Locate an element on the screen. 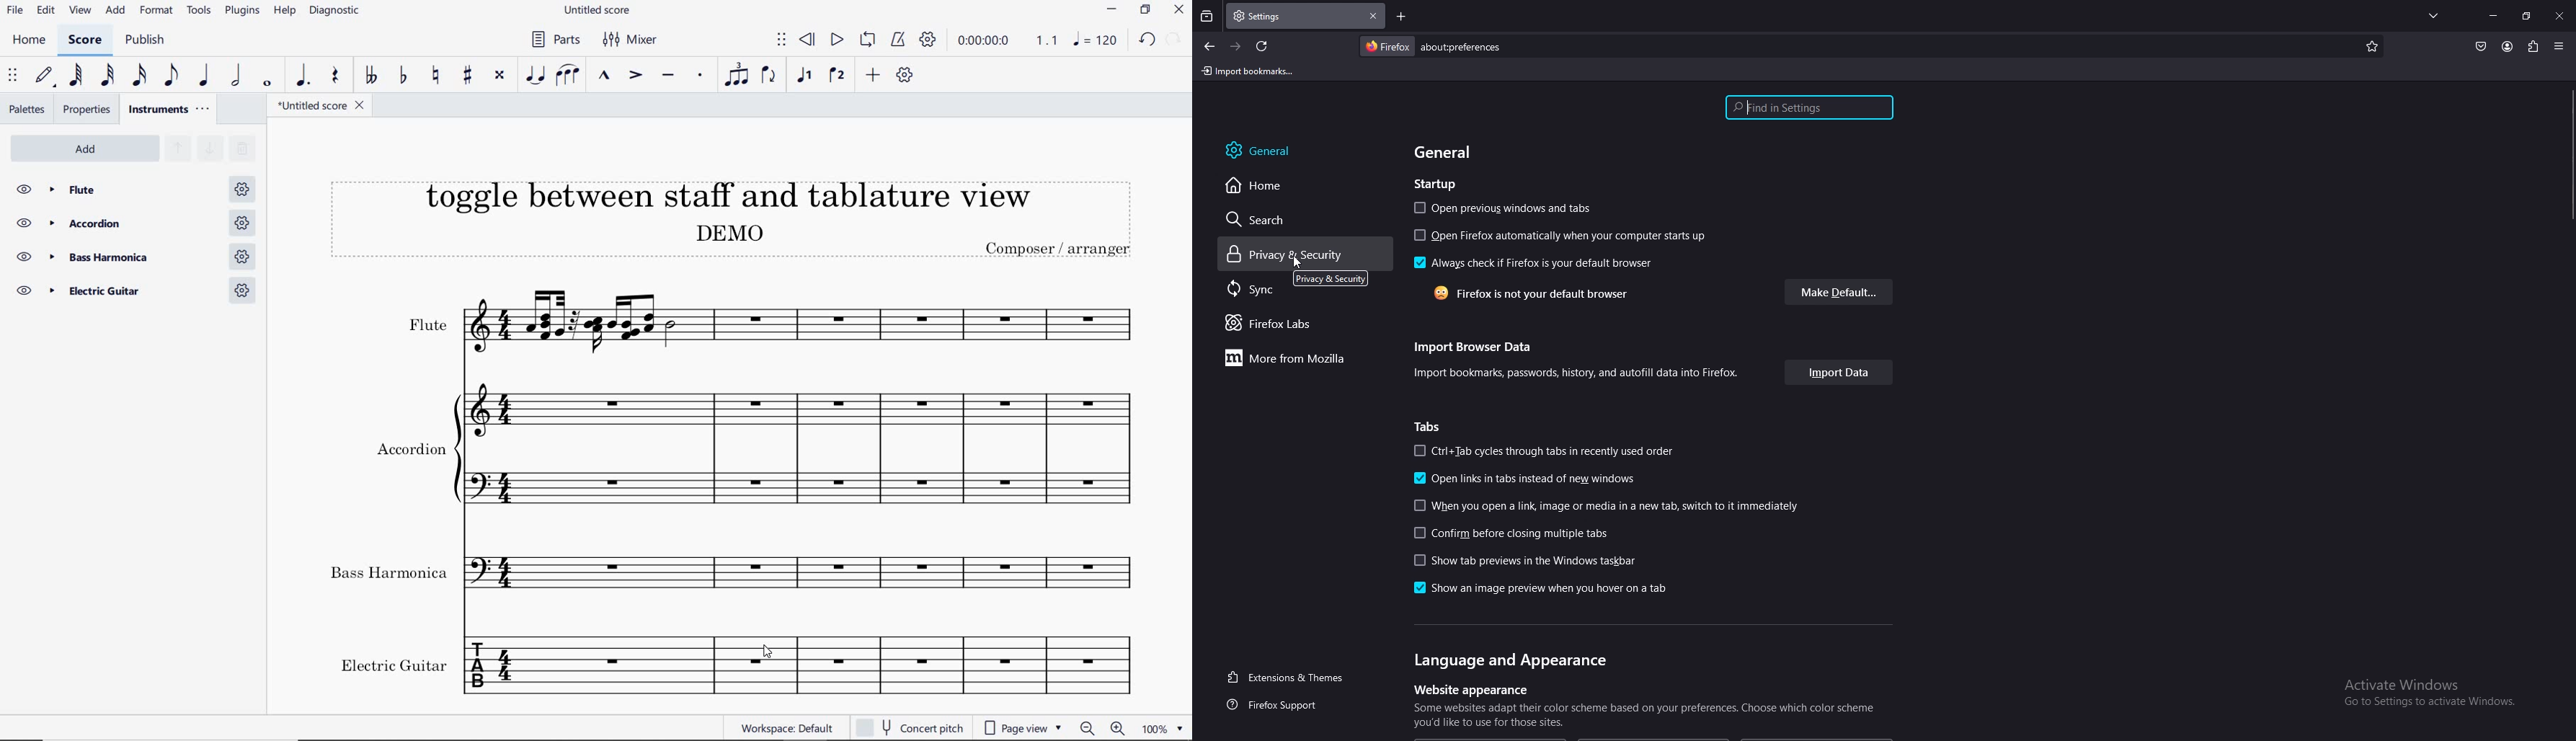 This screenshot has width=2576, height=756. open firefox on startup is located at coordinates (1565, 236).